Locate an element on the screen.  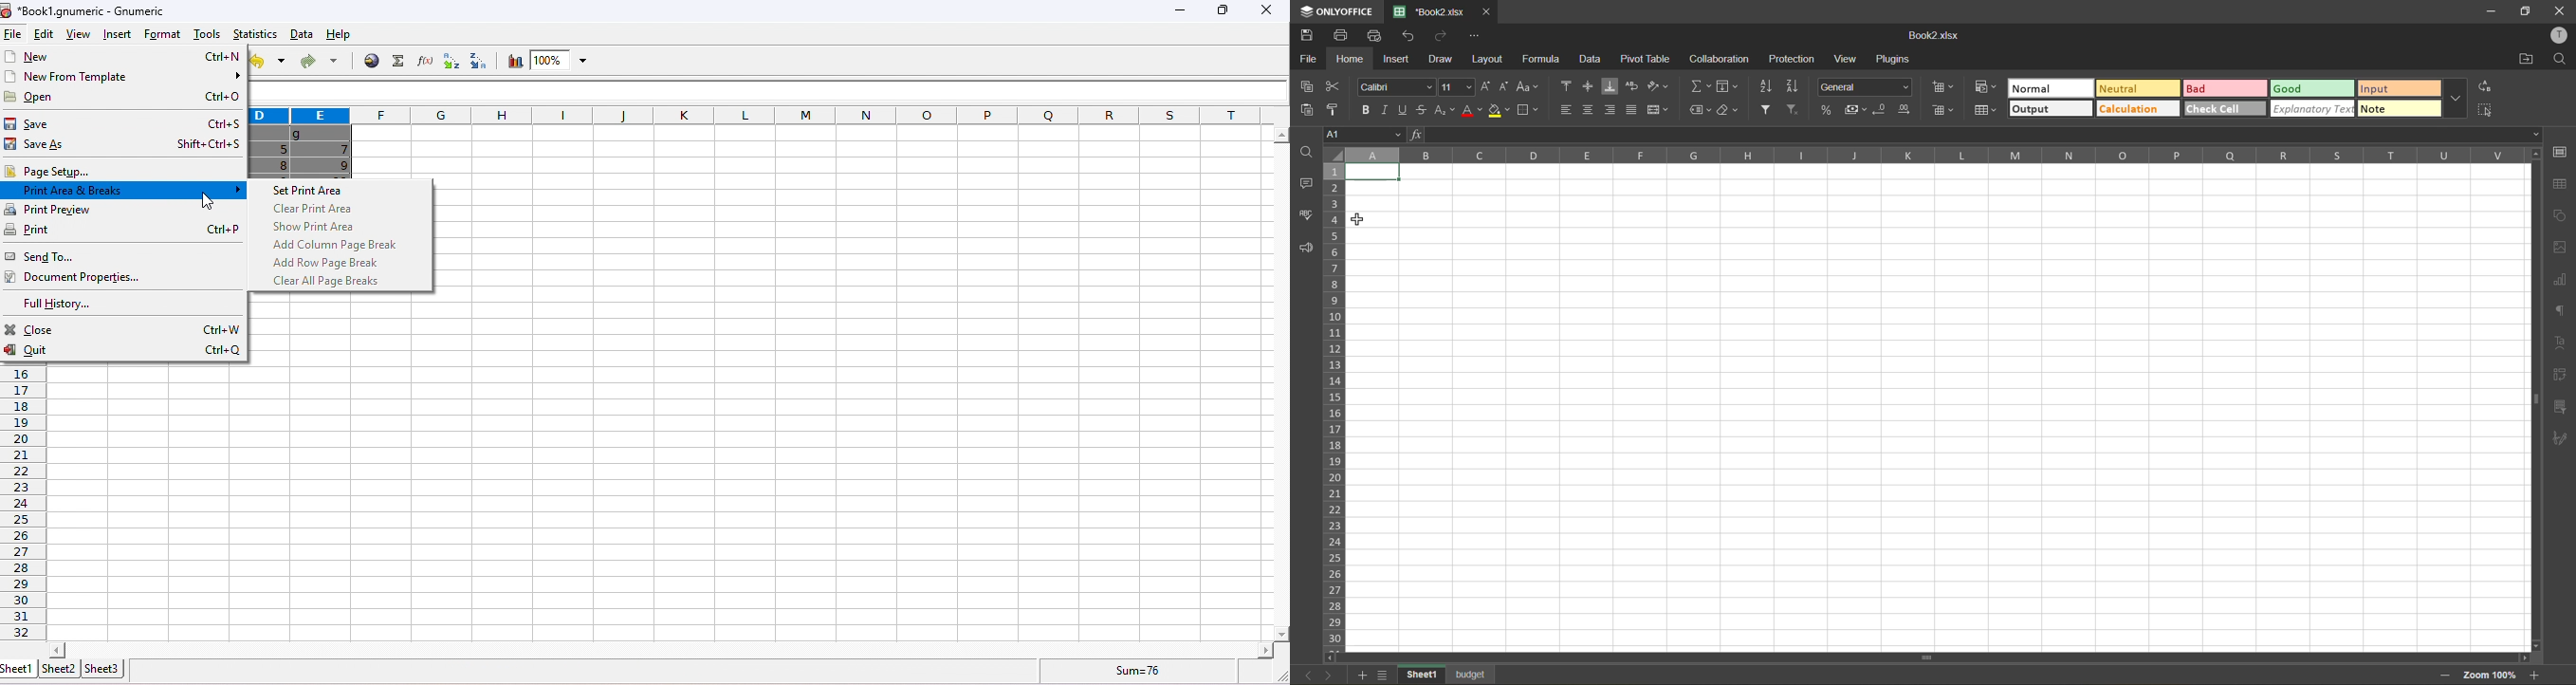
redo is located at coordinates (1442, 37).